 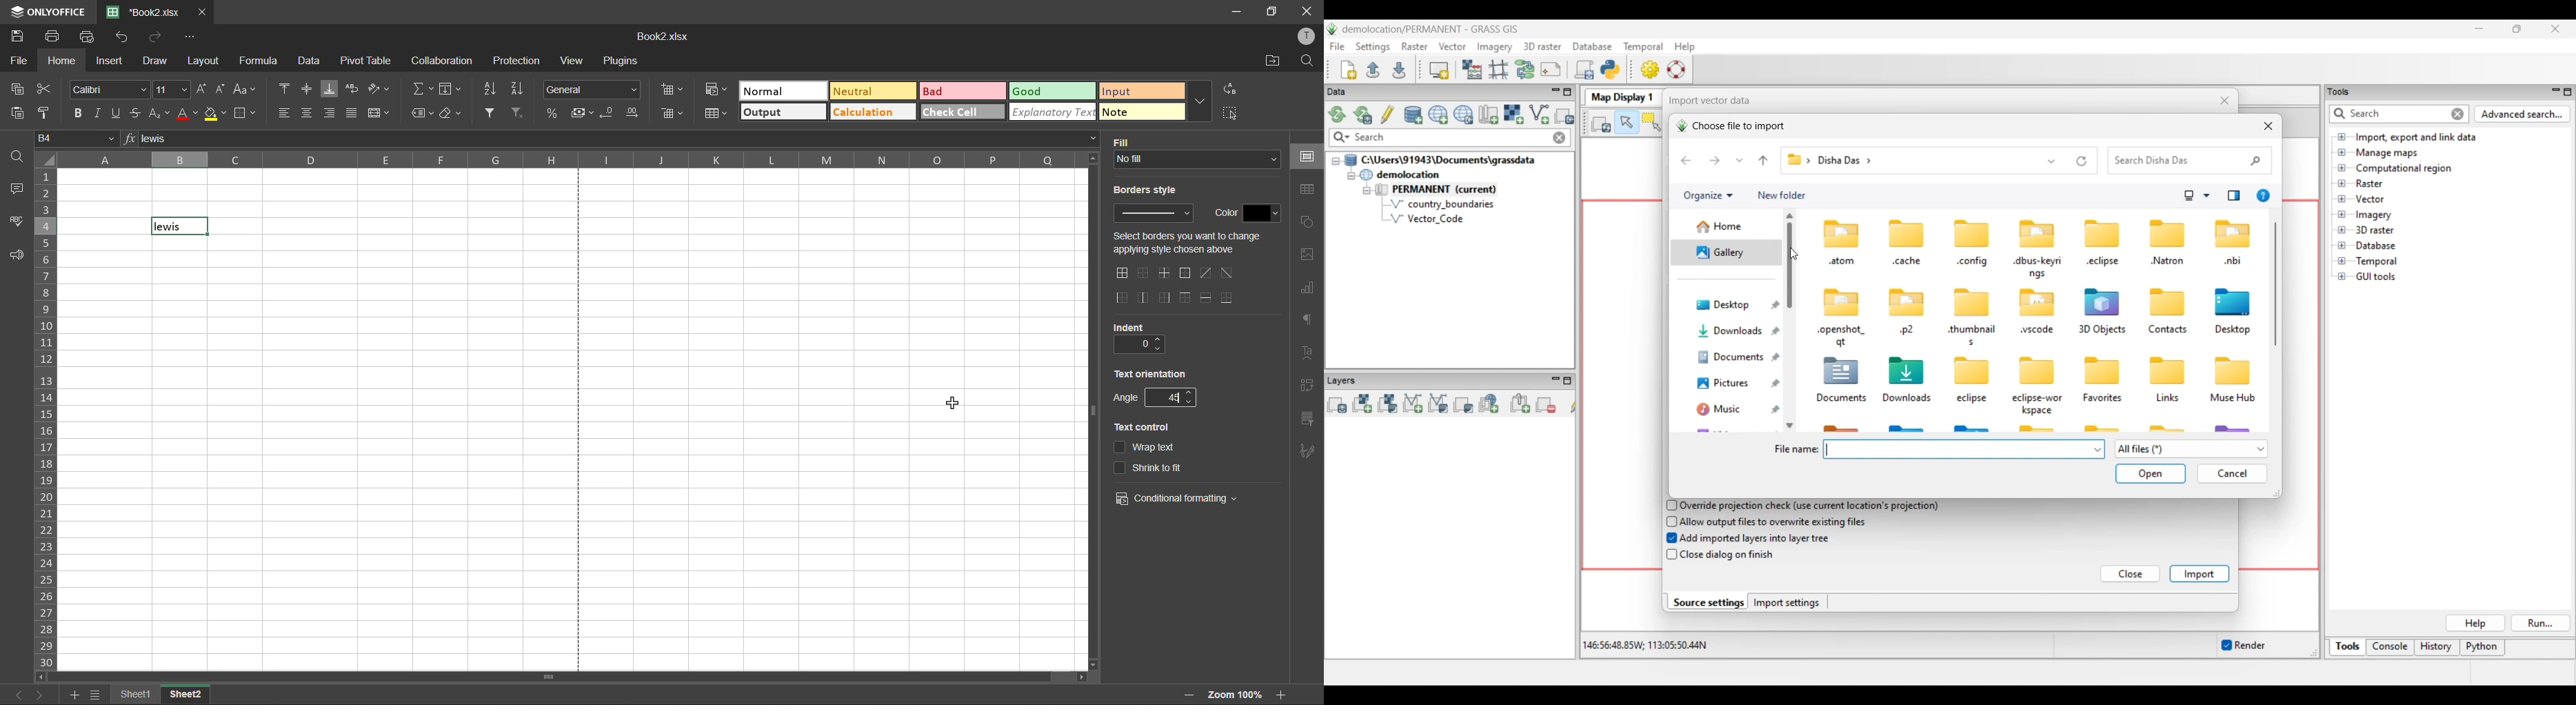 What do you see at coordinates (712, 113) in the screenshot?
I see `format as table` at bounding box center [712, 113].